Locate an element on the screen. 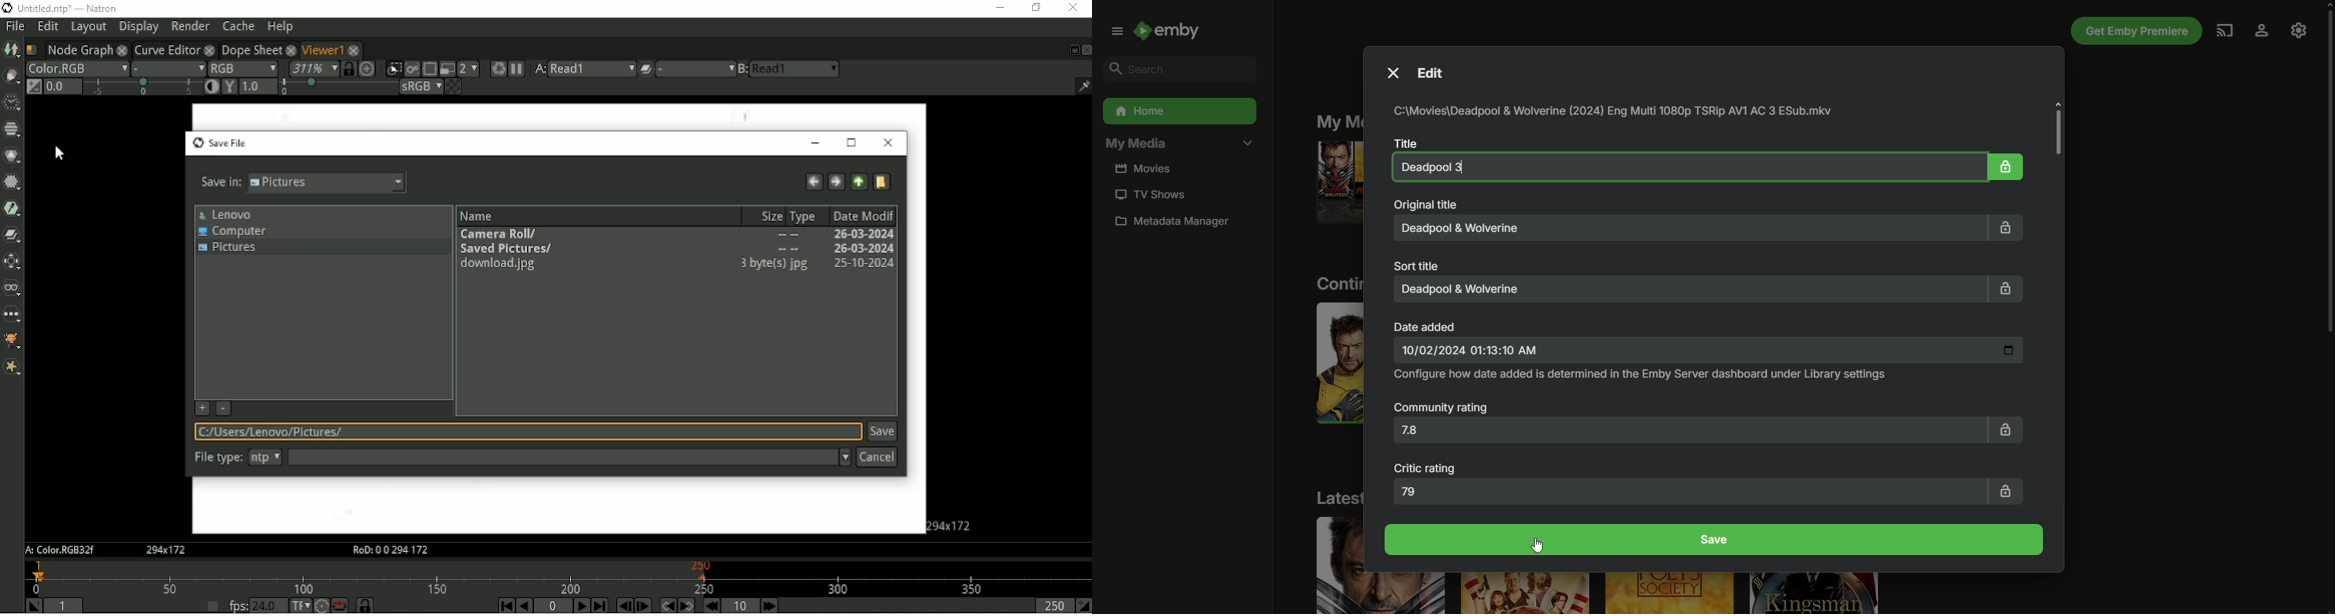 The image size is (2352, 616). Minimize is located at coordinates (817, 144).